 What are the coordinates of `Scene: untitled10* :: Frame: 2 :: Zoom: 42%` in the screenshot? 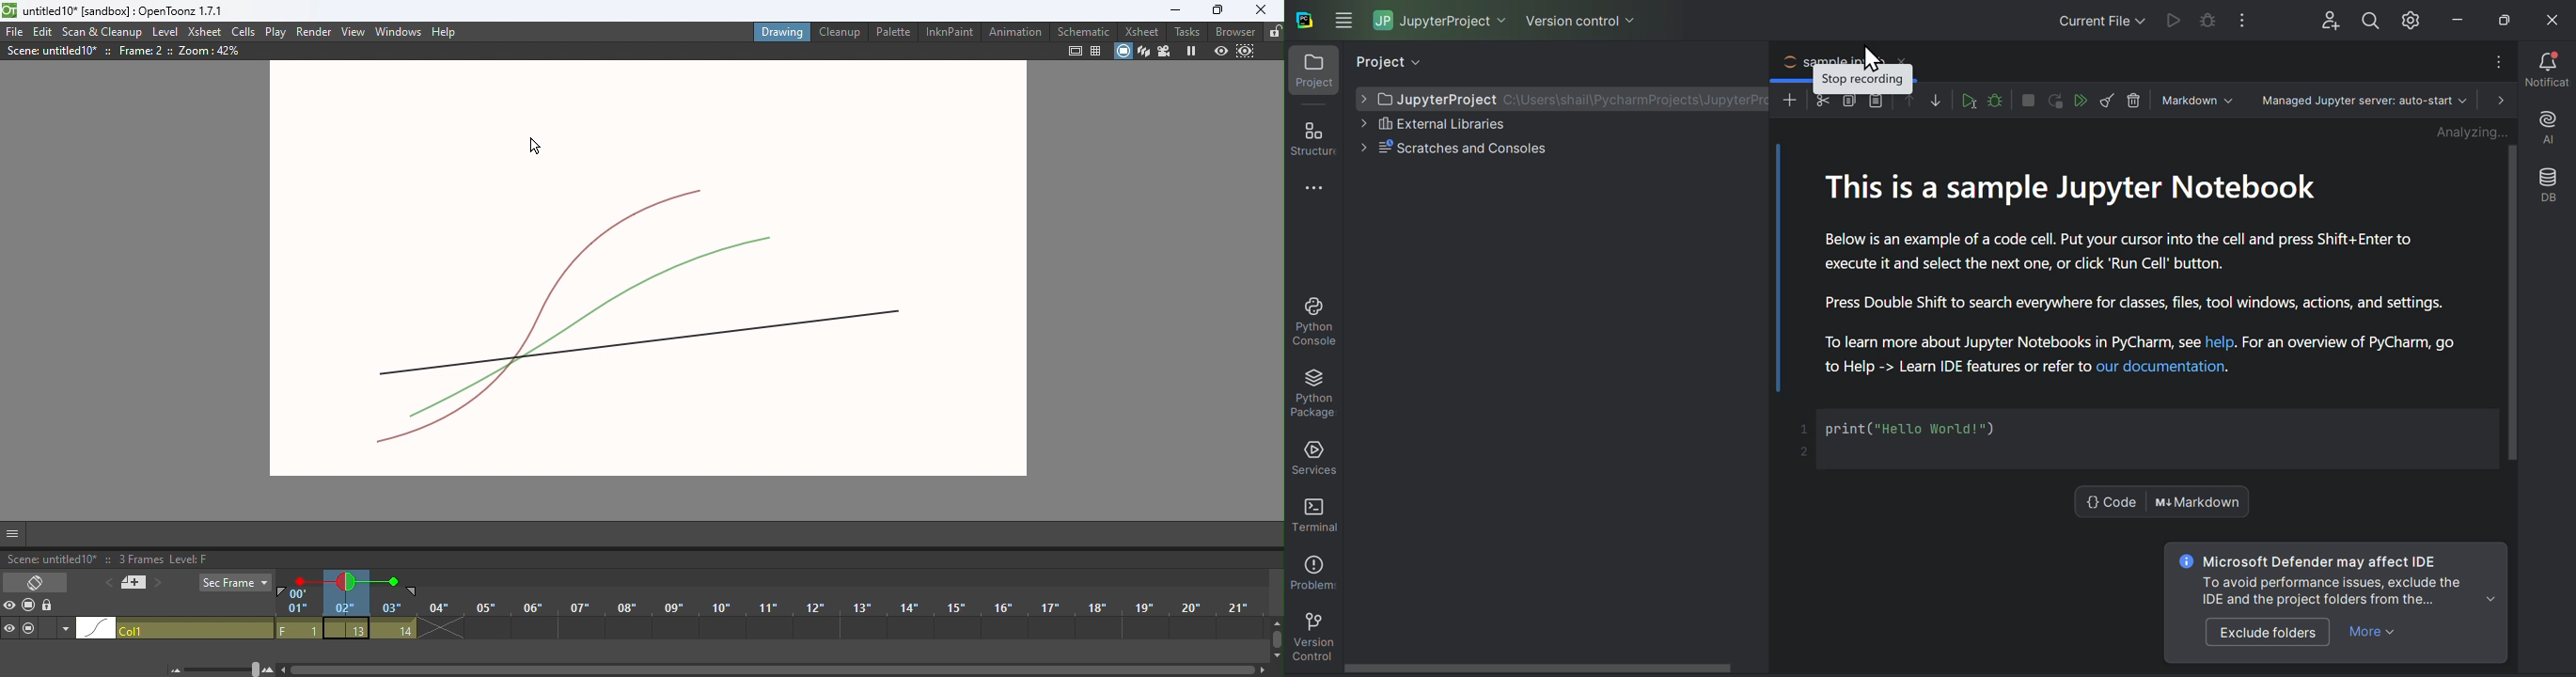 It's located at (122, 51).